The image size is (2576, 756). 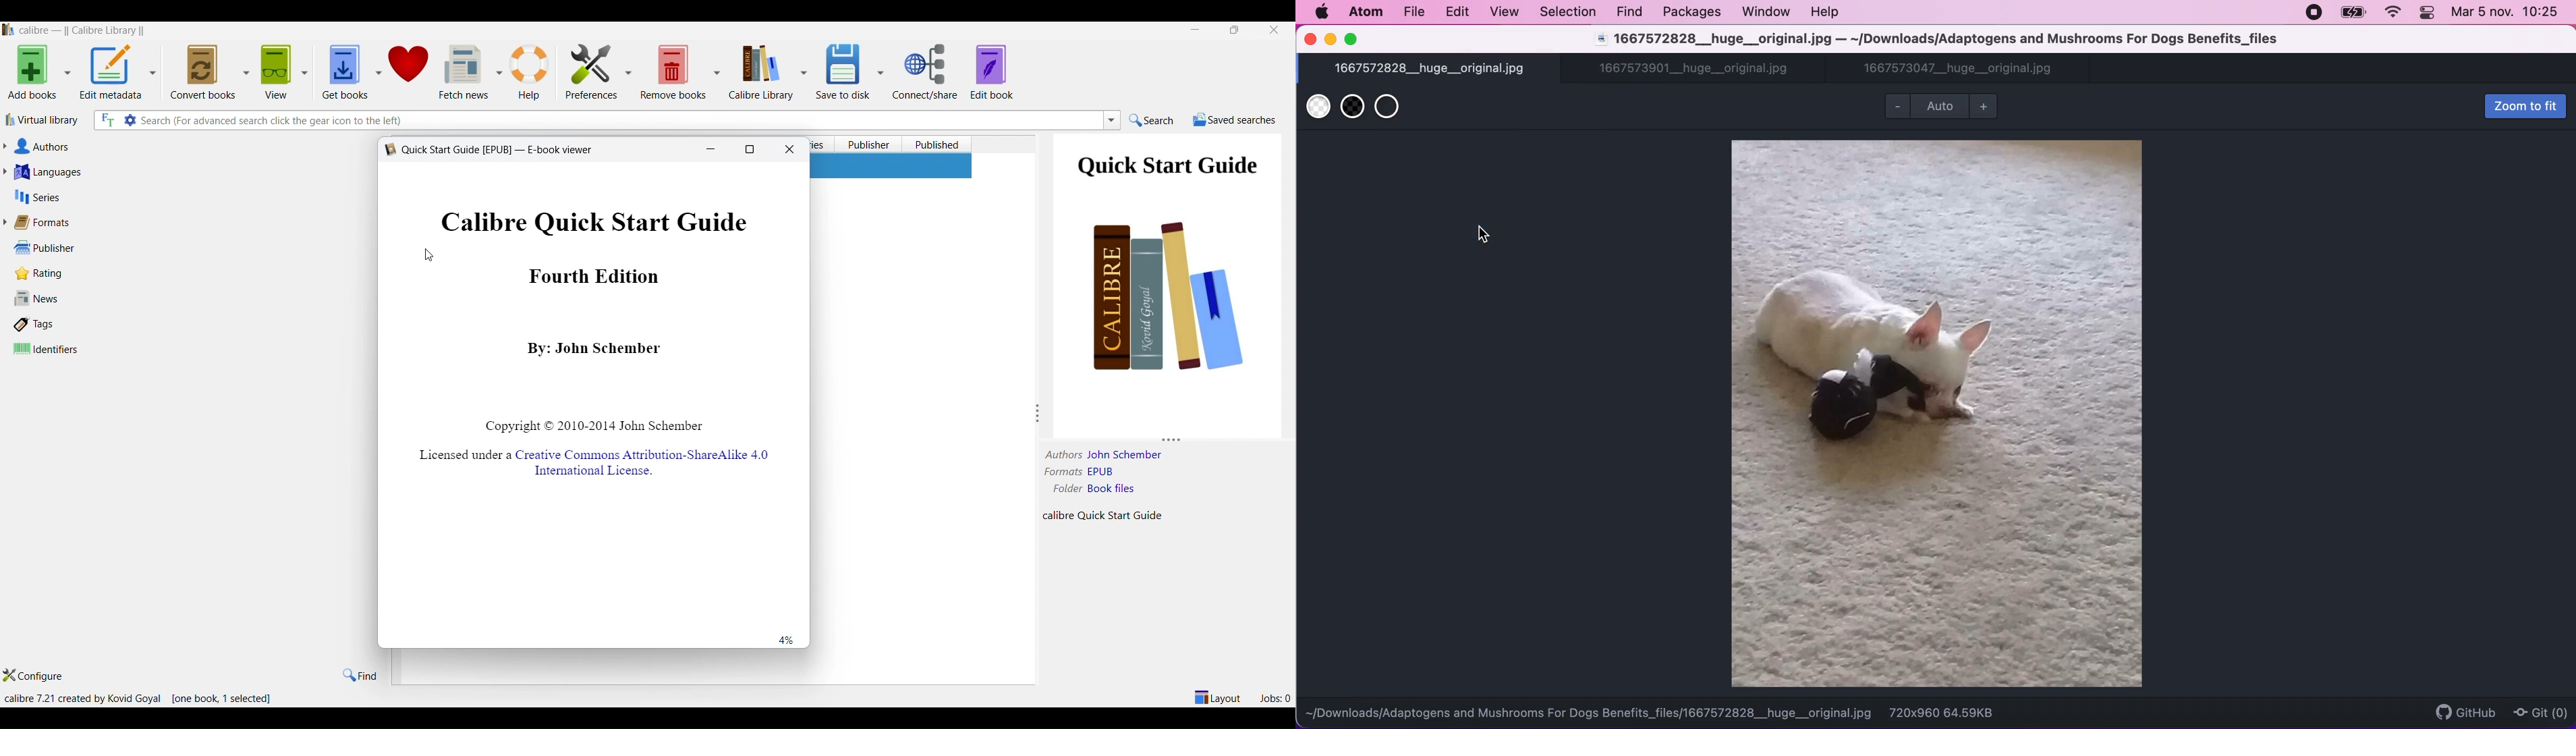 I want to click on 1667573047__huge__original.jpg, so click(x=1959, y=70).